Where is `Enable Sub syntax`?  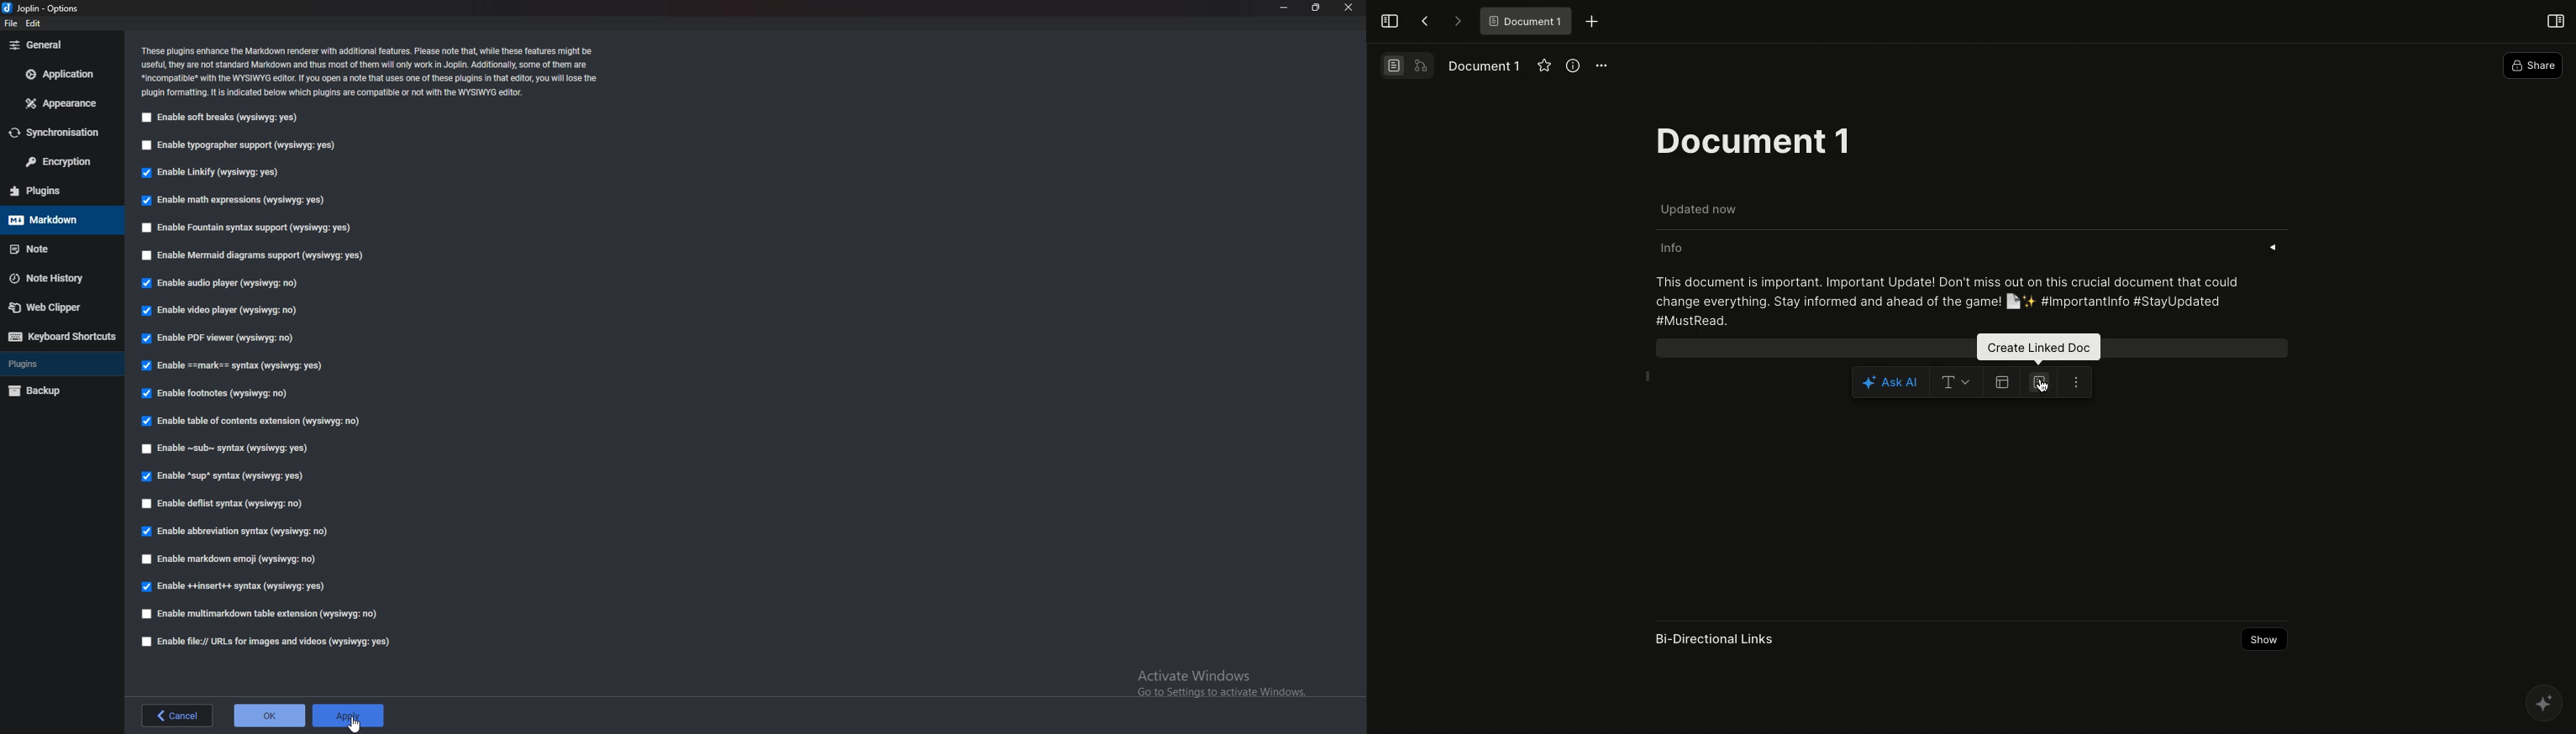
Enable Sub syntax is located at coordinates (227, 447).